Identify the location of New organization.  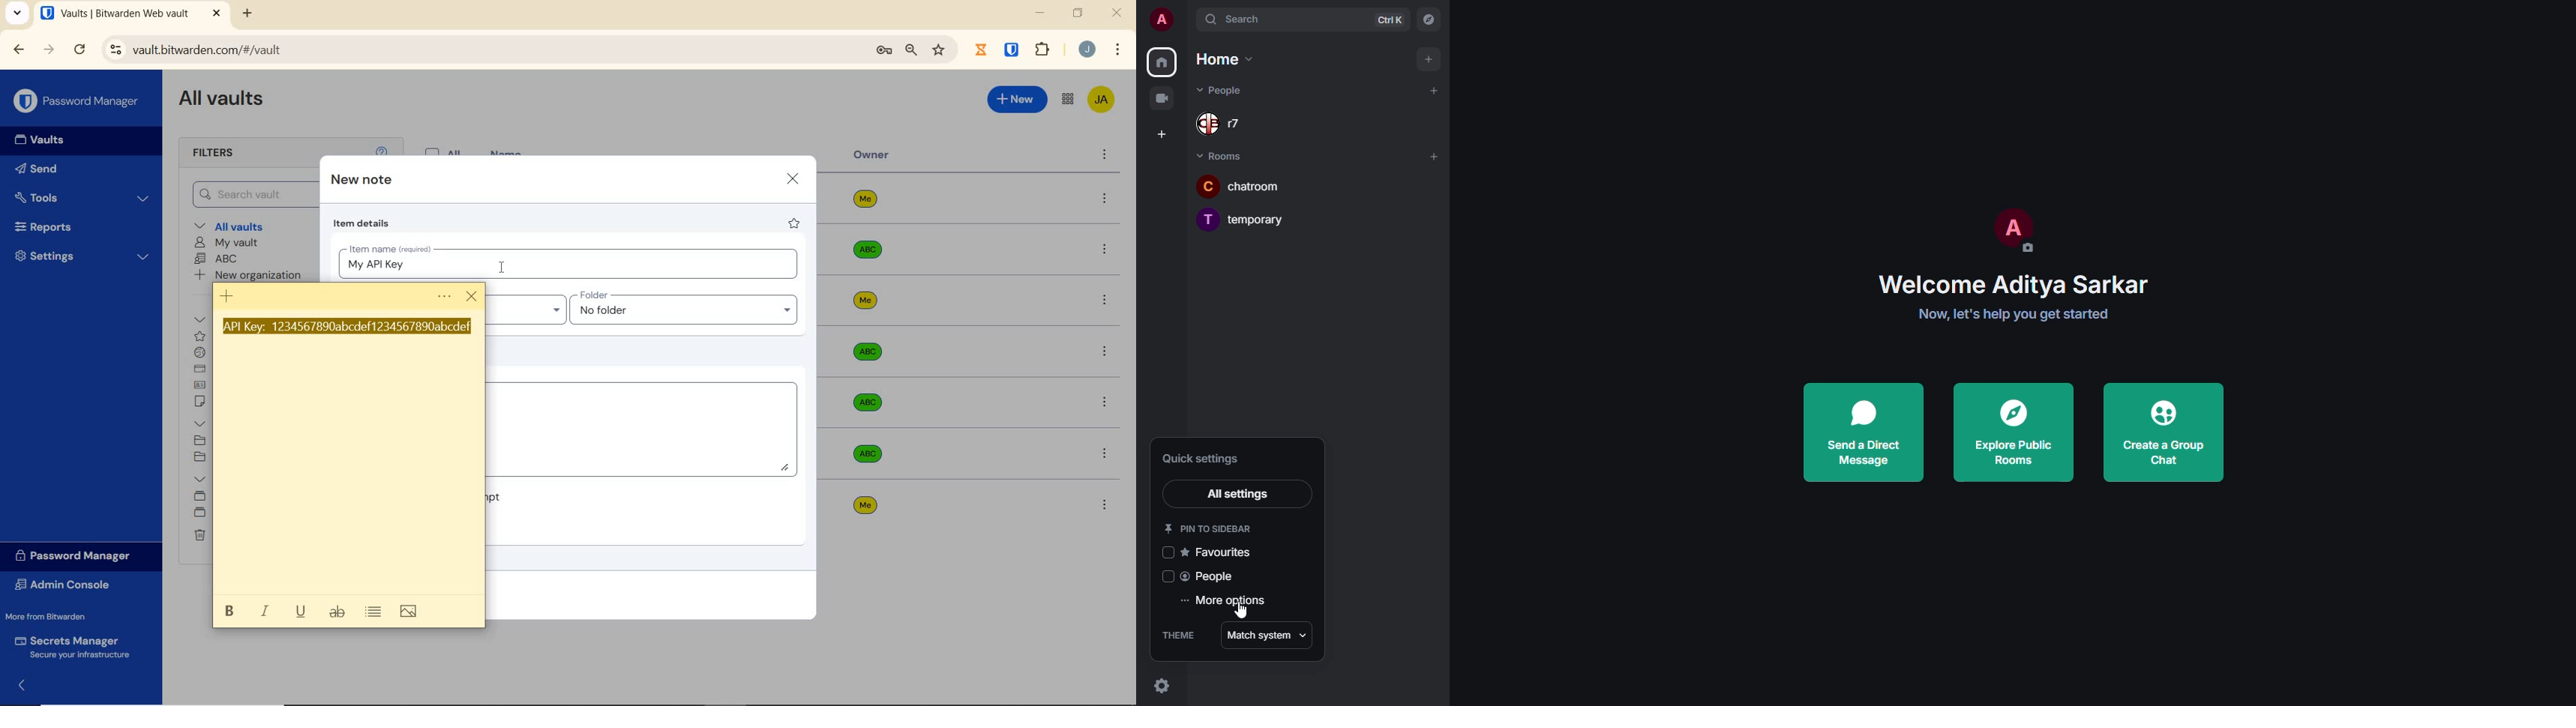
(252, 275).